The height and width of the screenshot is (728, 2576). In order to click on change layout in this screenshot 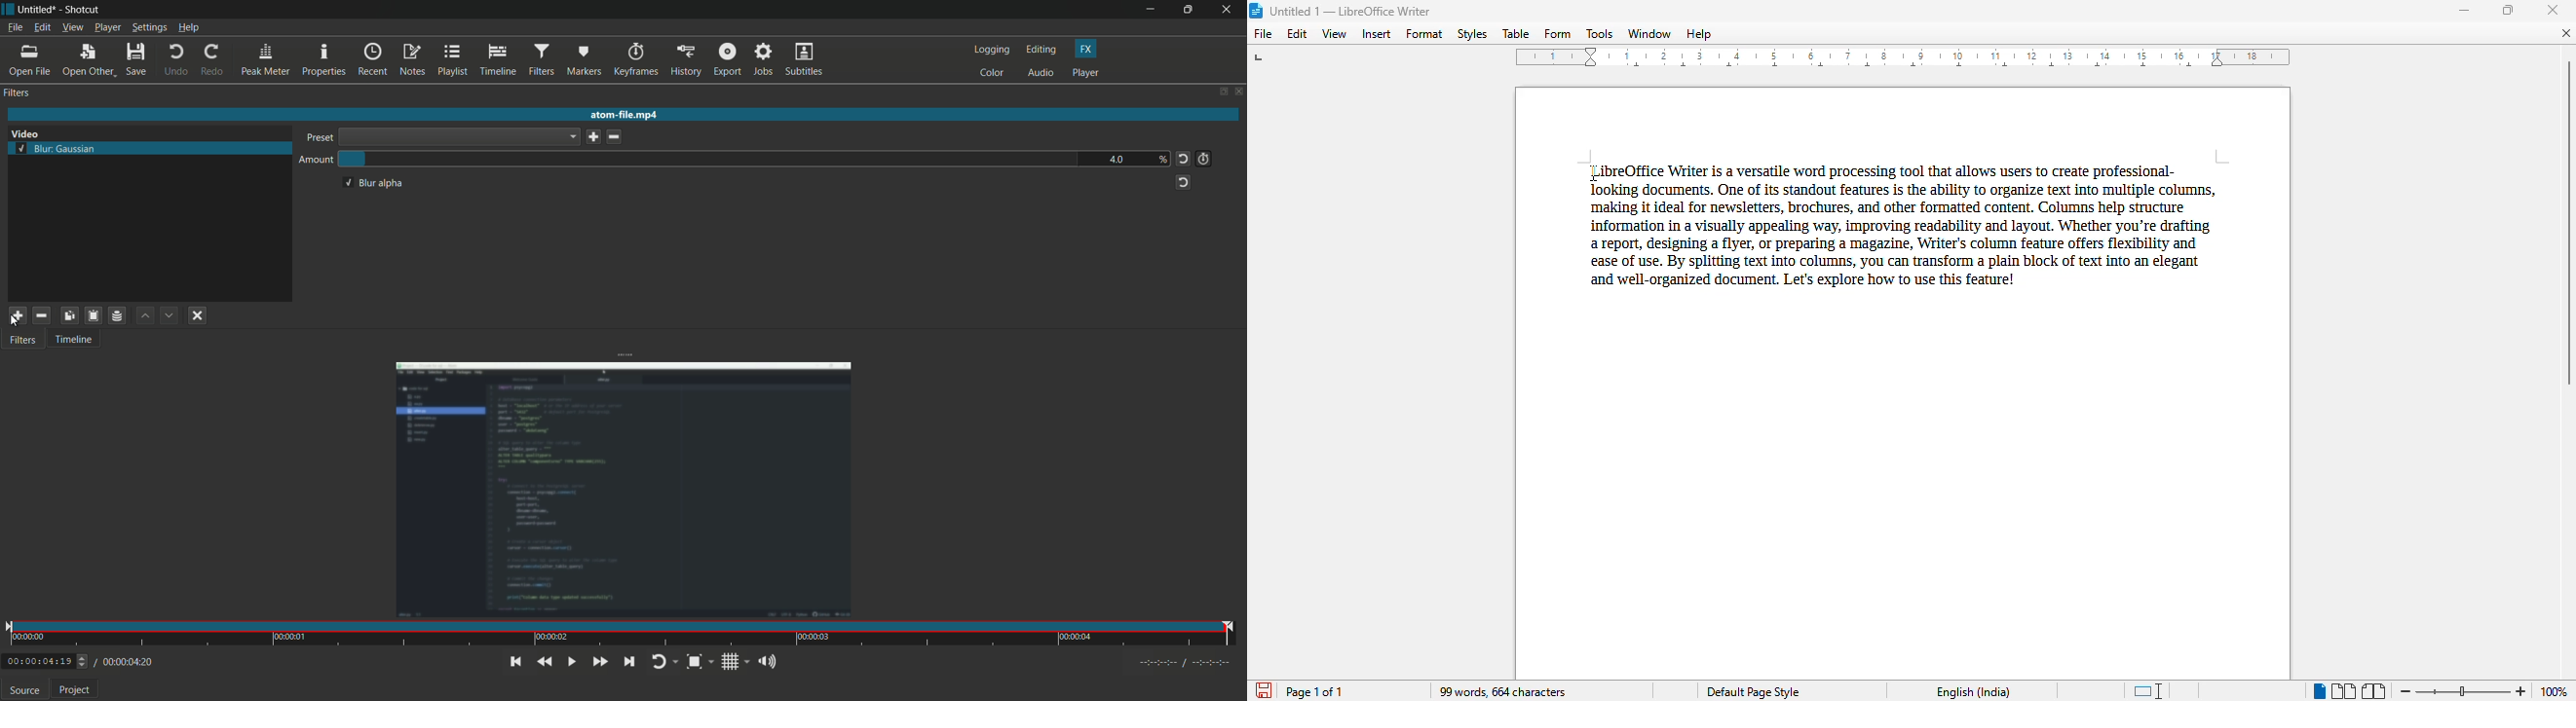, I will do `click(1219, 91)`.